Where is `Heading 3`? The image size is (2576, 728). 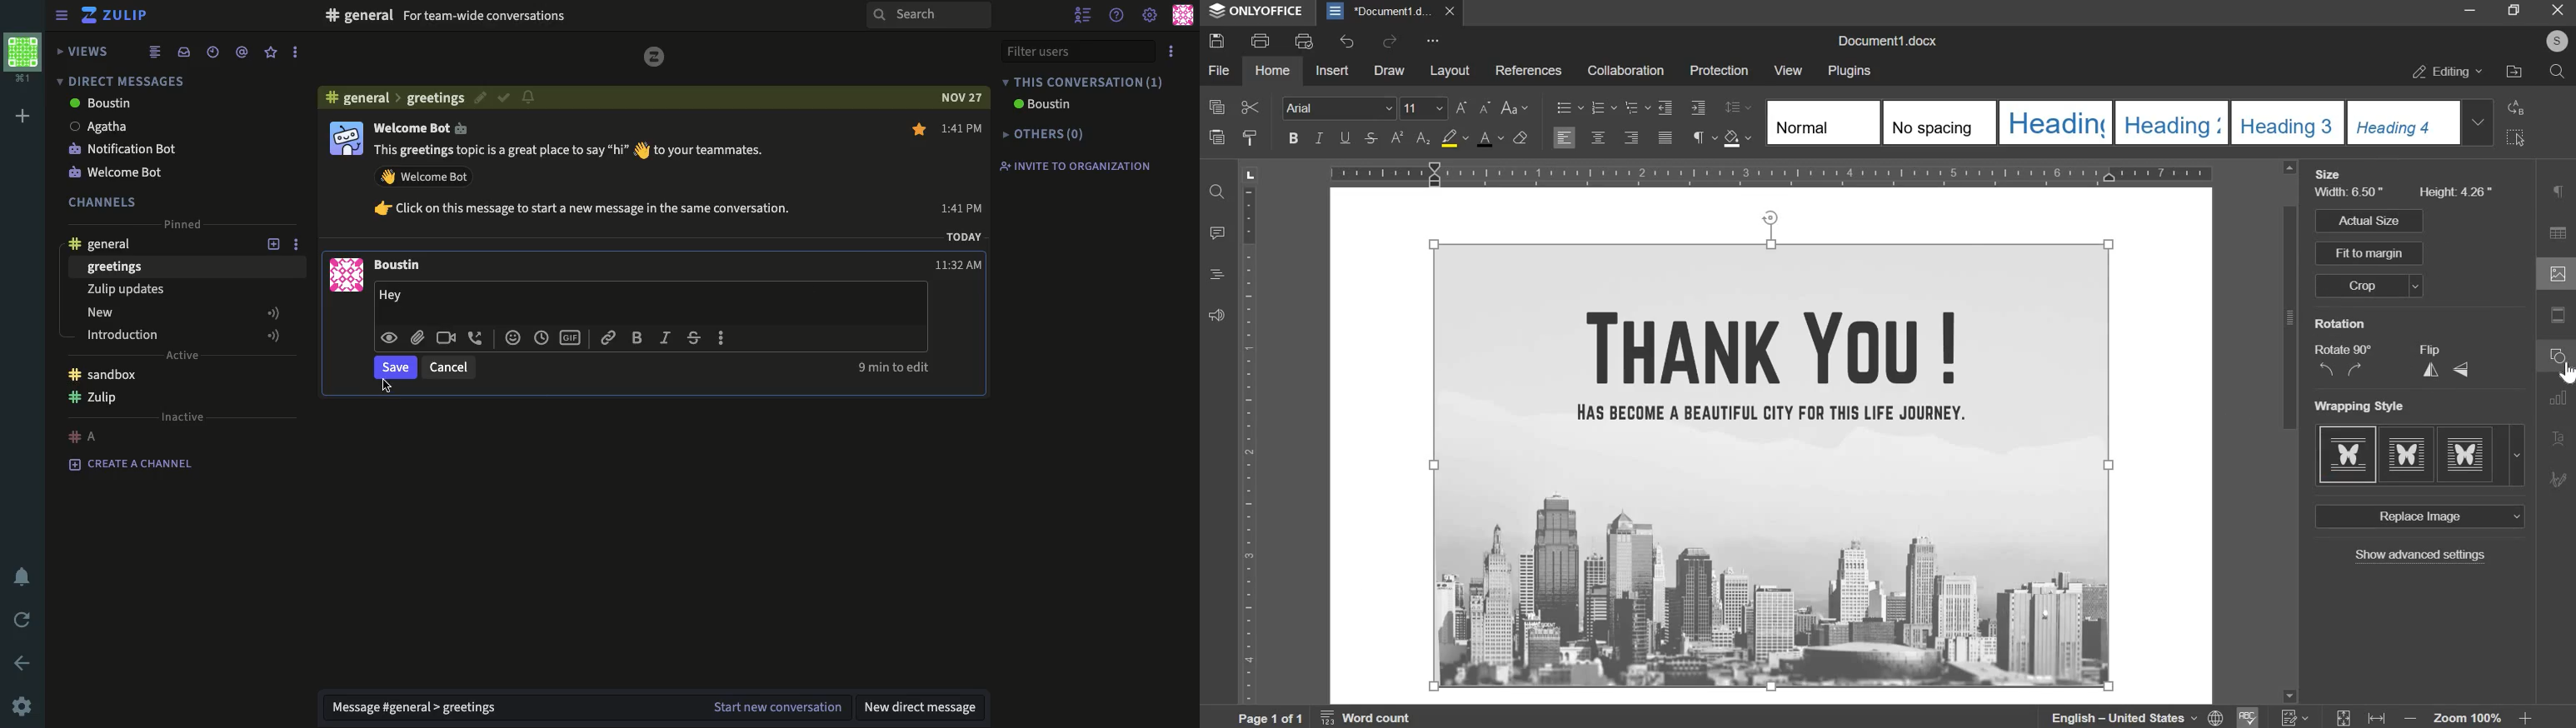
Heading 3 is located at coordinates (2285, 123).